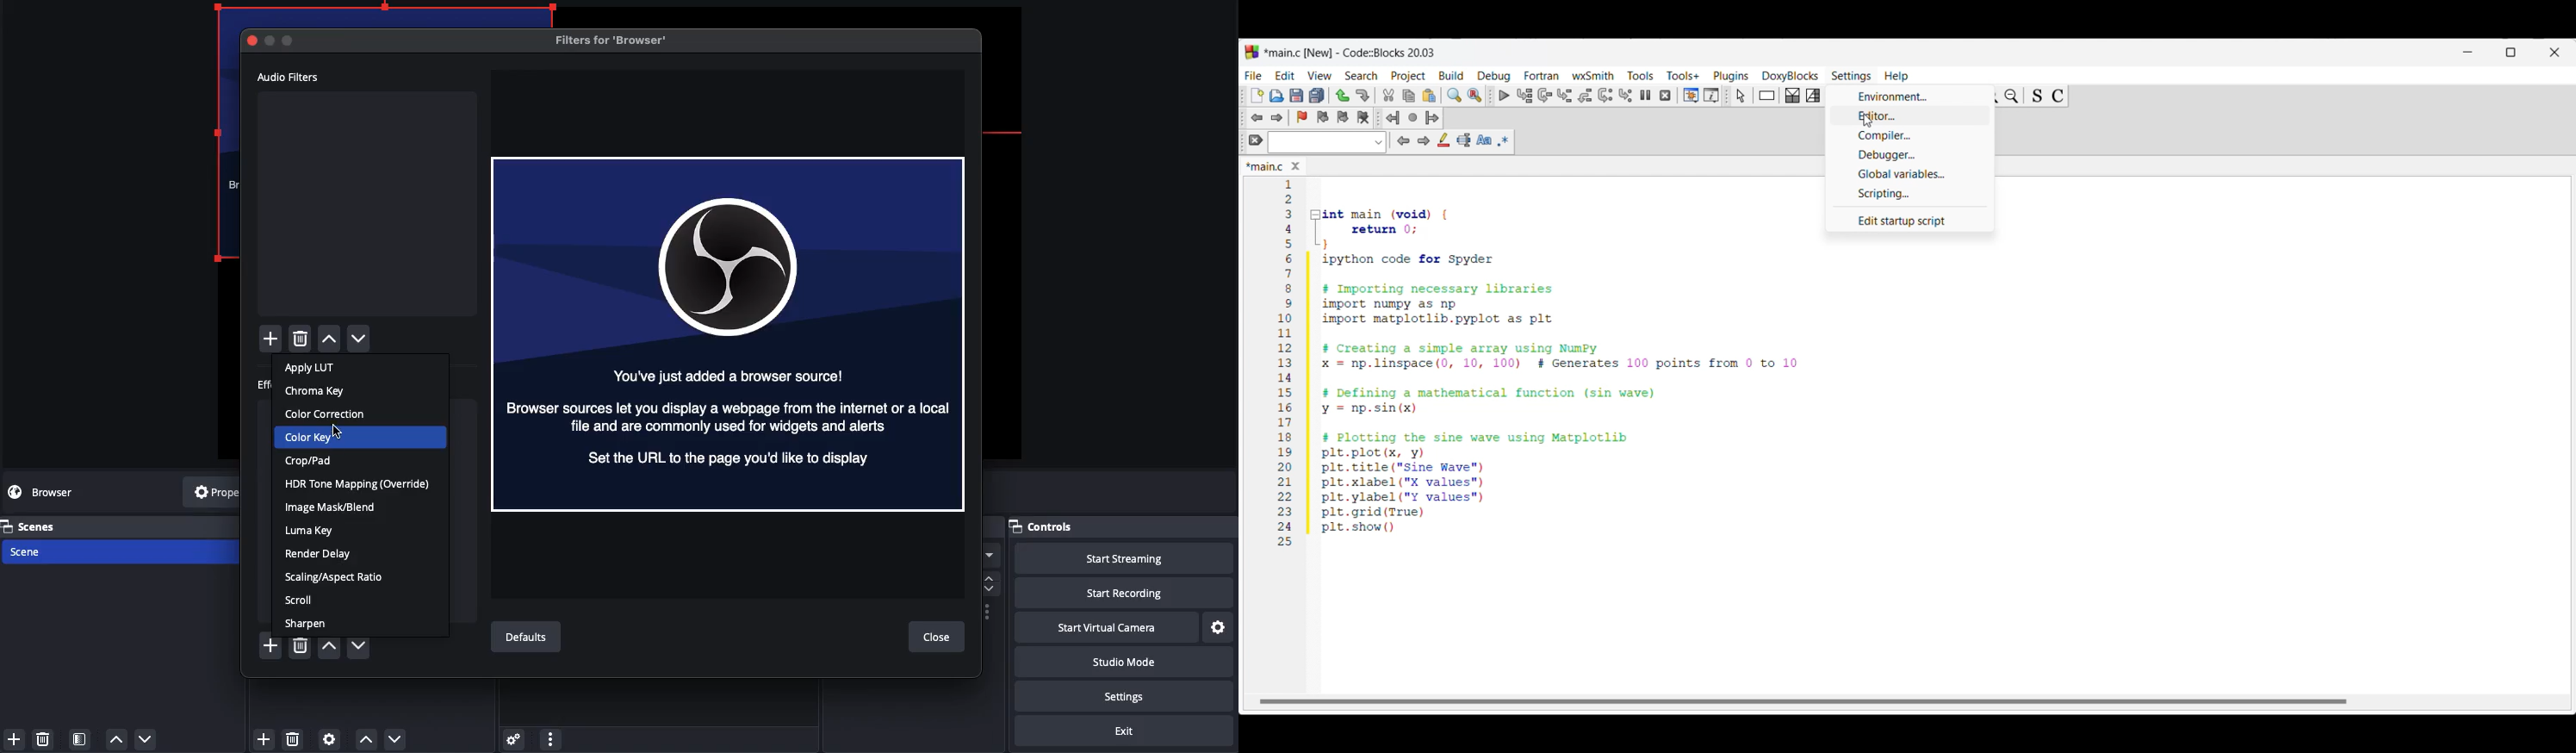  I want to click on Debug menu, so click(1494, 76).